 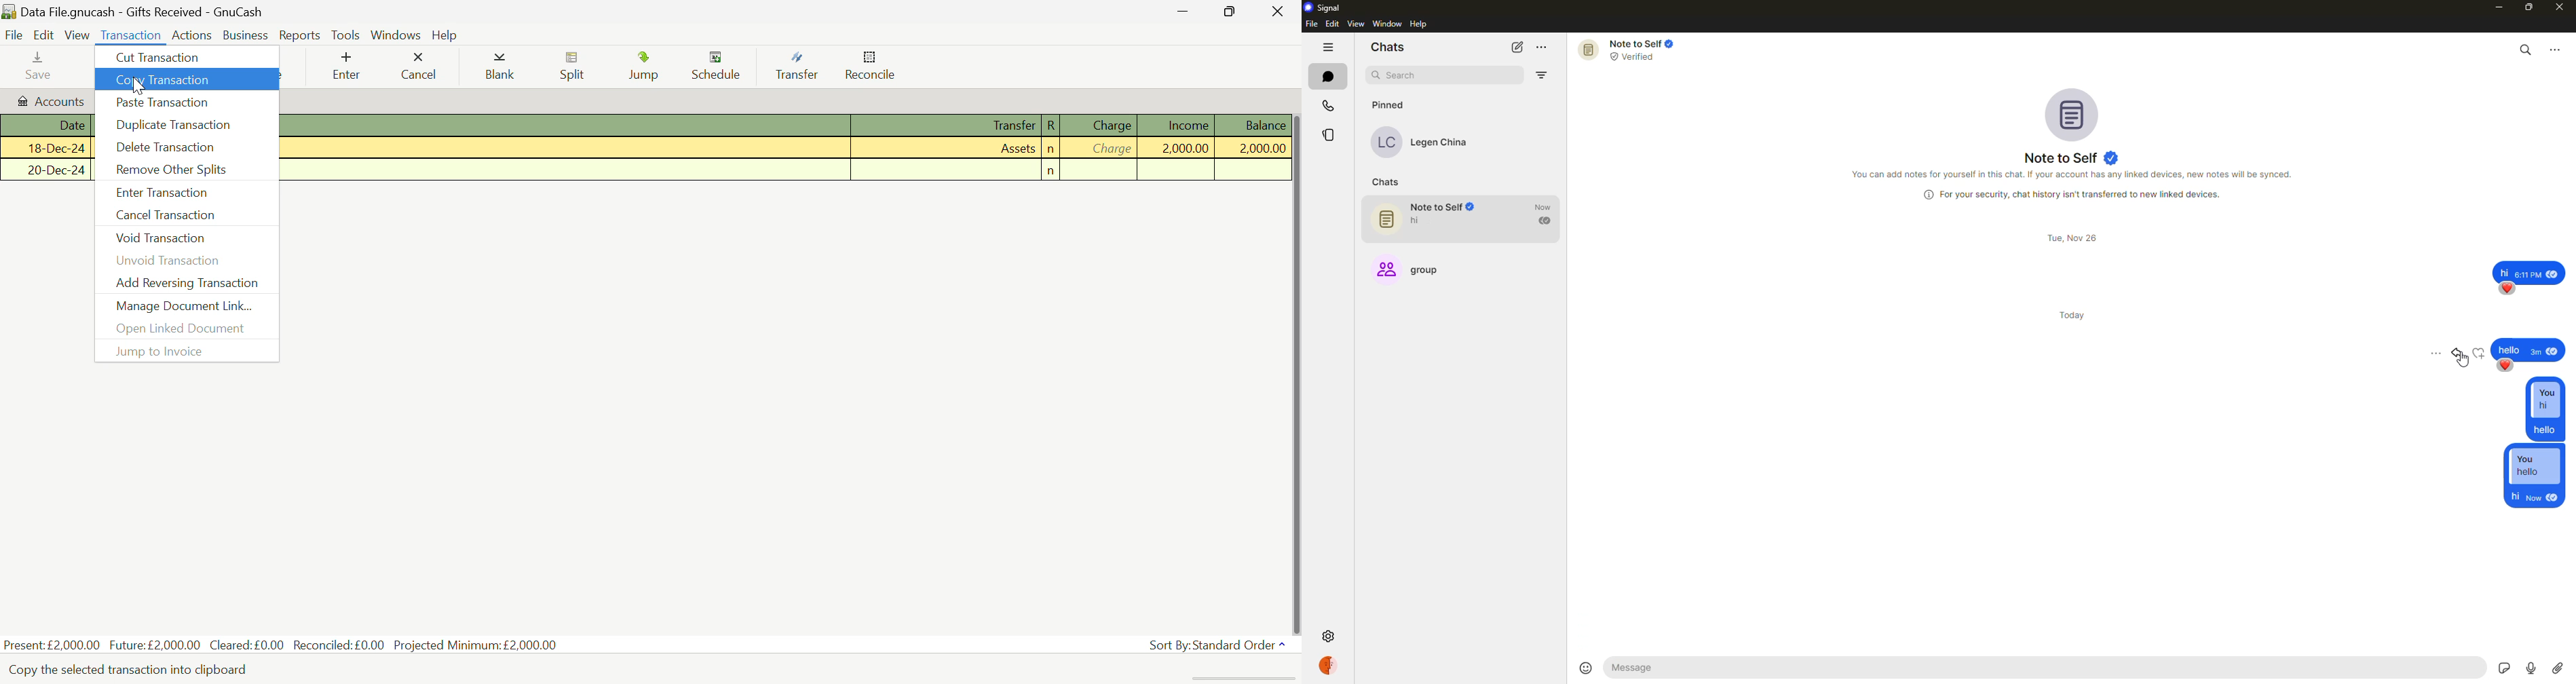 What do you see at coordinates (1543, 77) in the screenshot?
I see `filter` at bounding box center [1543, 77].